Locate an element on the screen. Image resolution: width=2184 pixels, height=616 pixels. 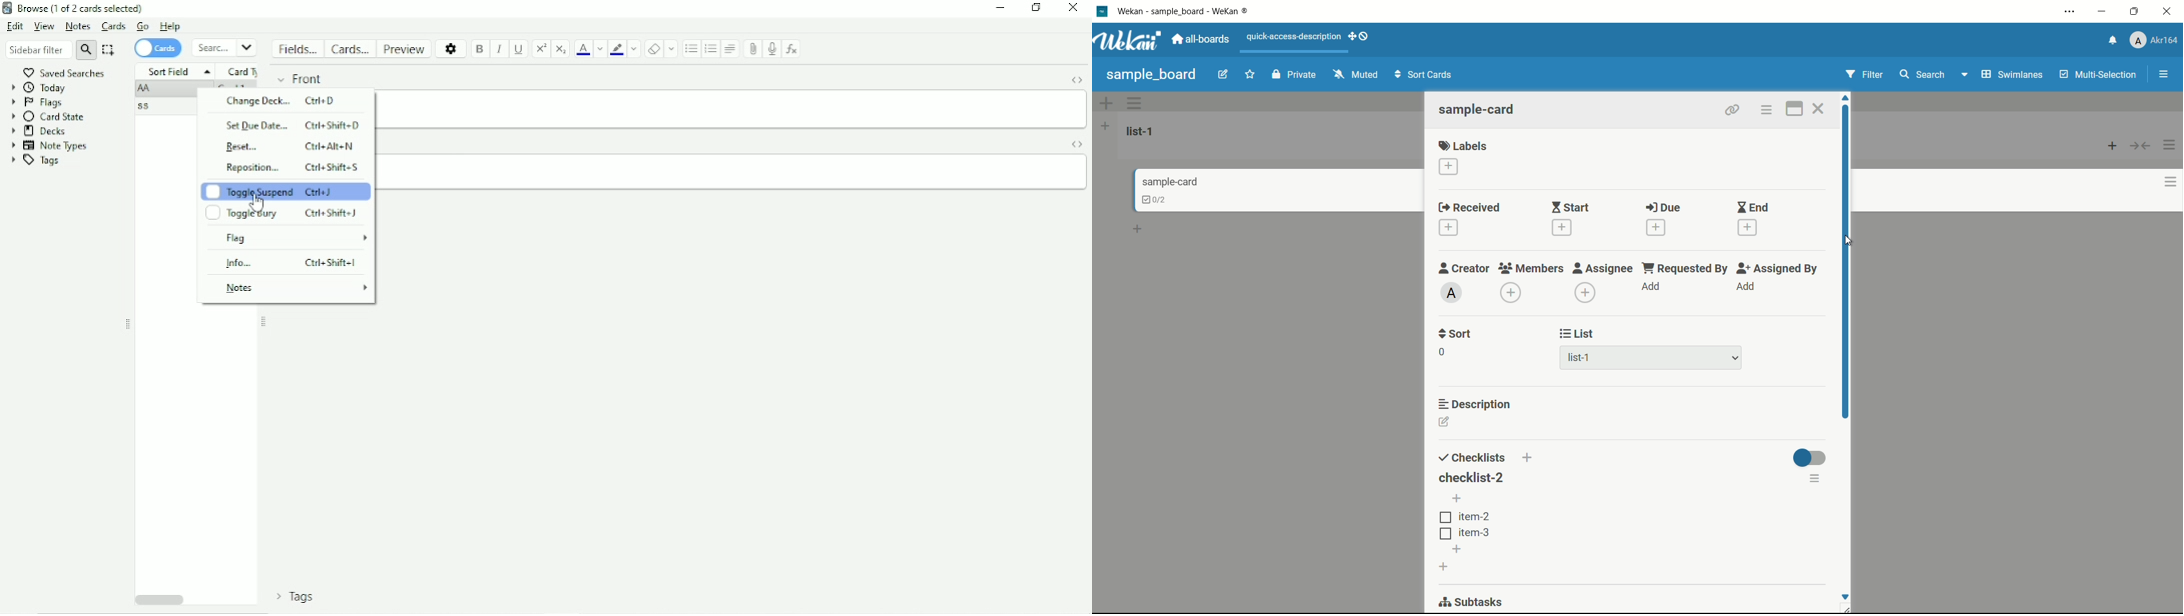
subtasks is located at coordinates (1471, 602).